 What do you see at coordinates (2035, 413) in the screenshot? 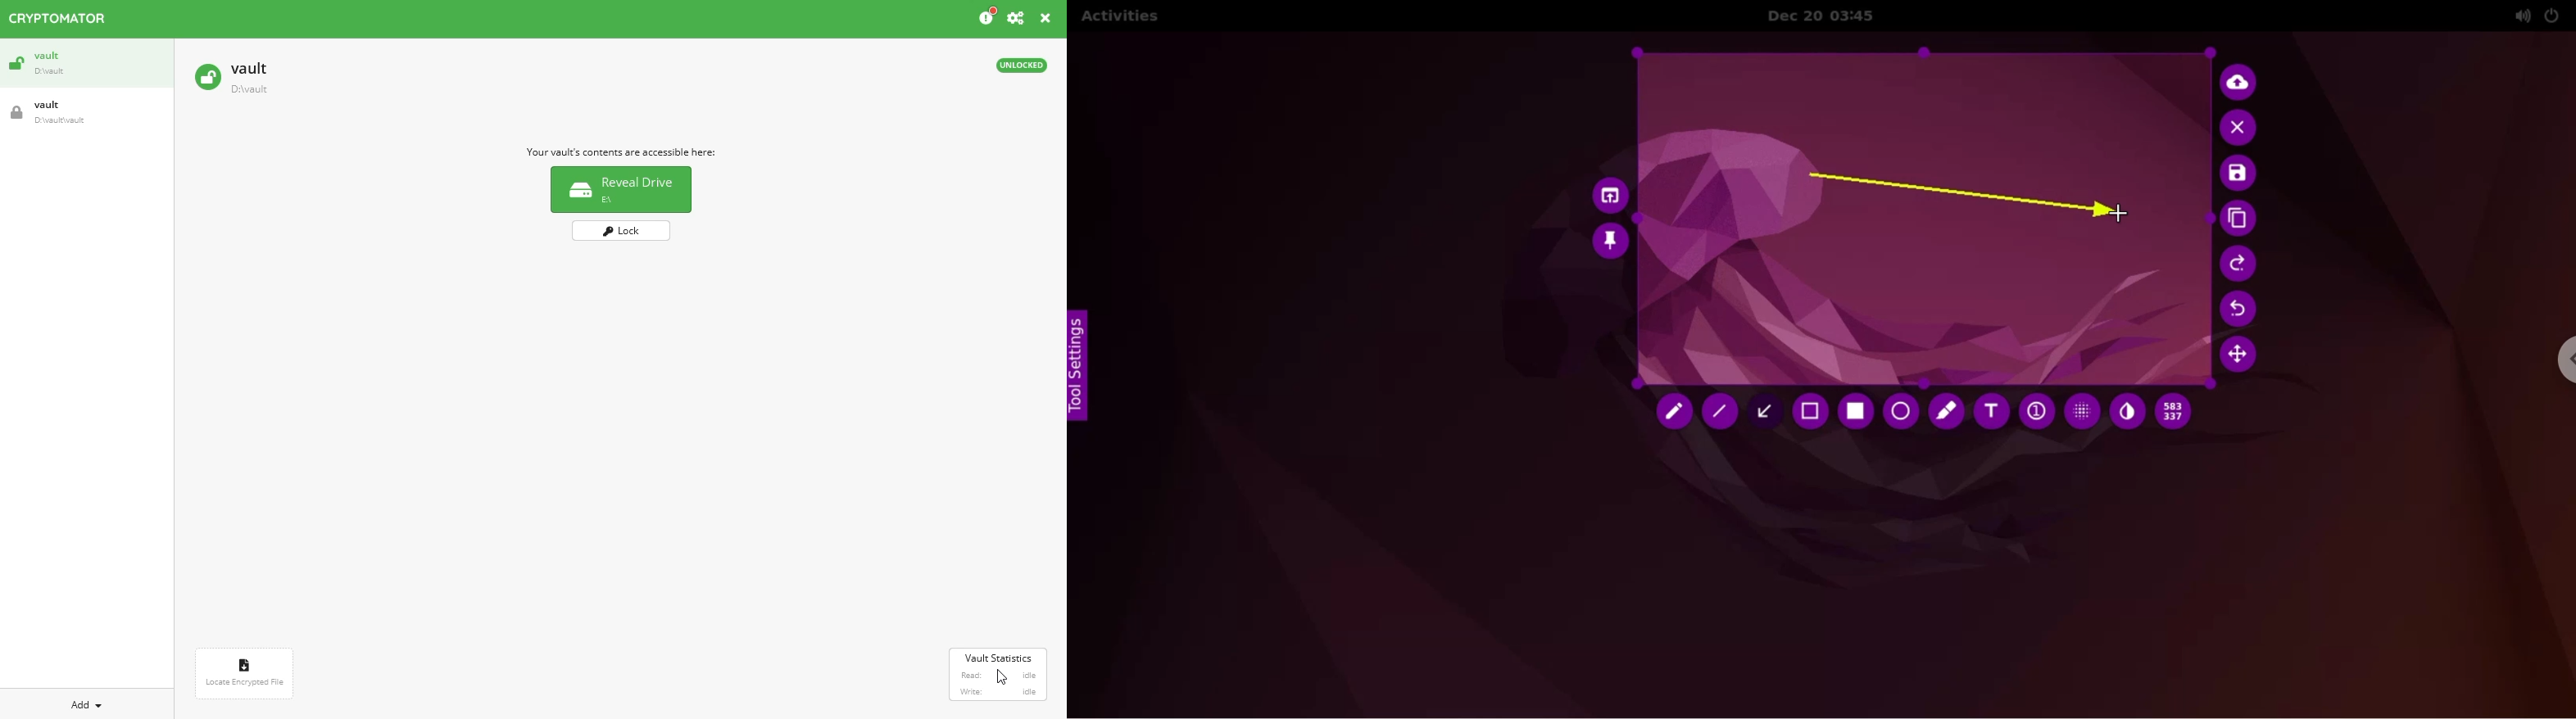
I see `auto increment ` at bounding box center [2035, 413].